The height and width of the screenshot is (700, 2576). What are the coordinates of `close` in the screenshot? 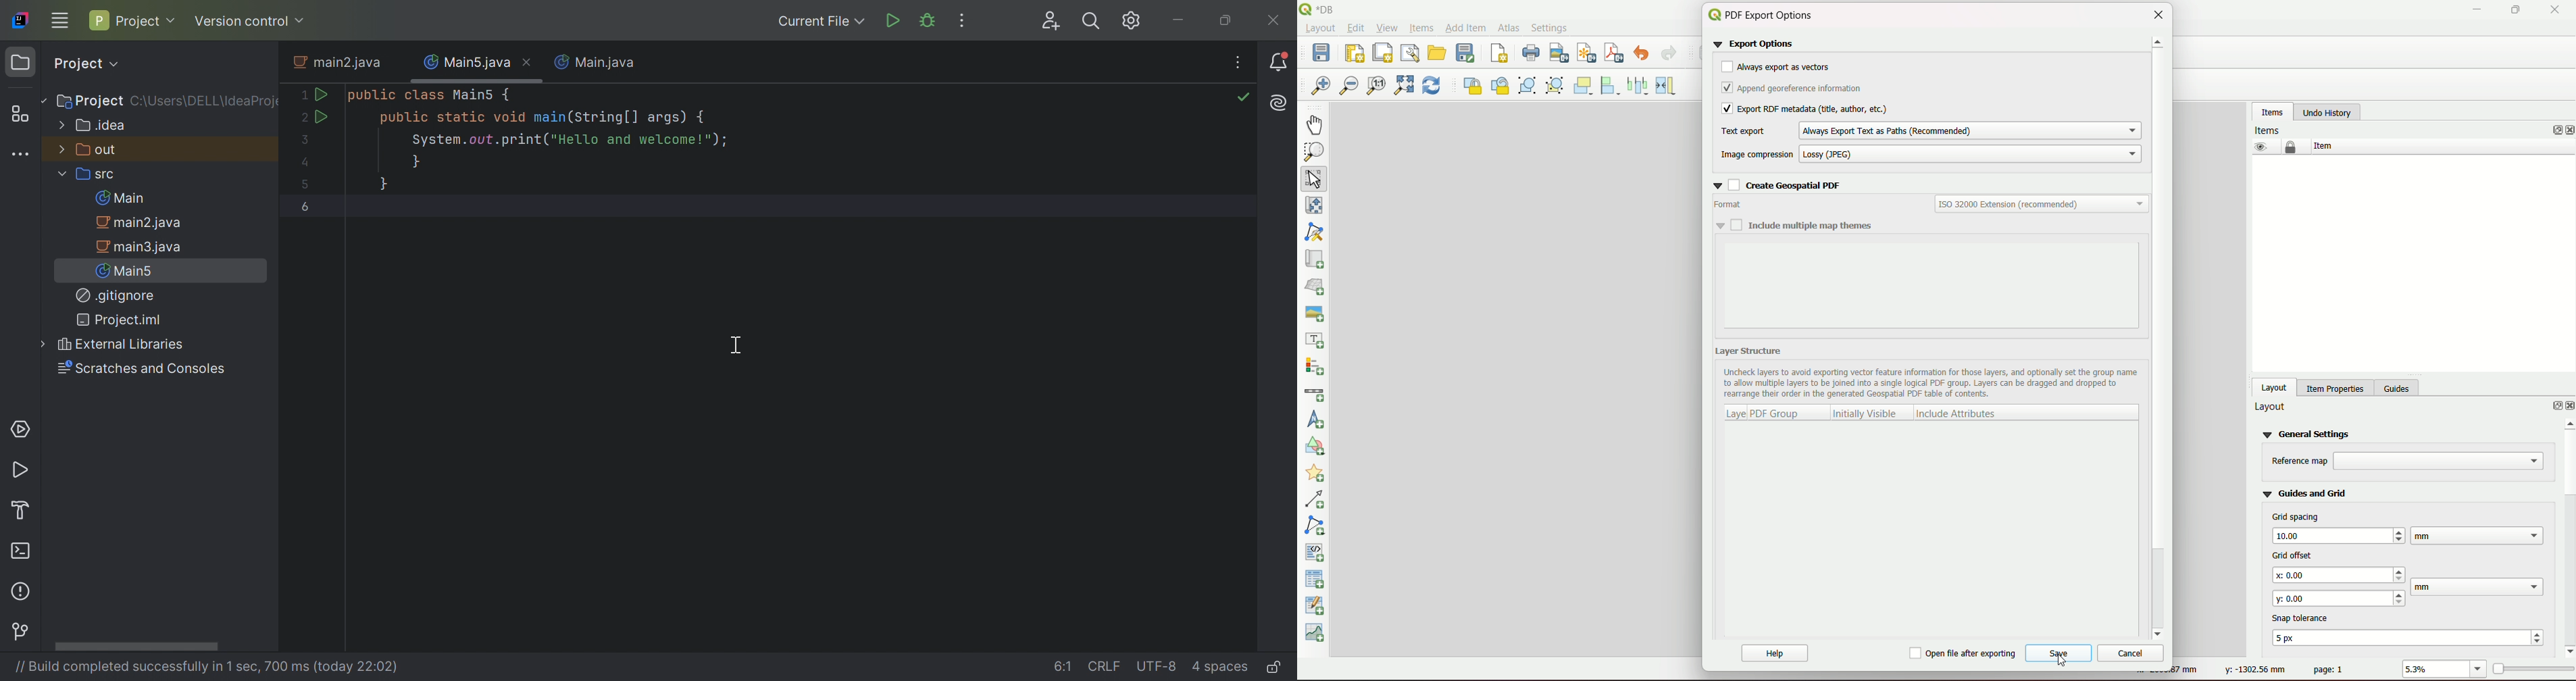 It's located at (2555, 10).